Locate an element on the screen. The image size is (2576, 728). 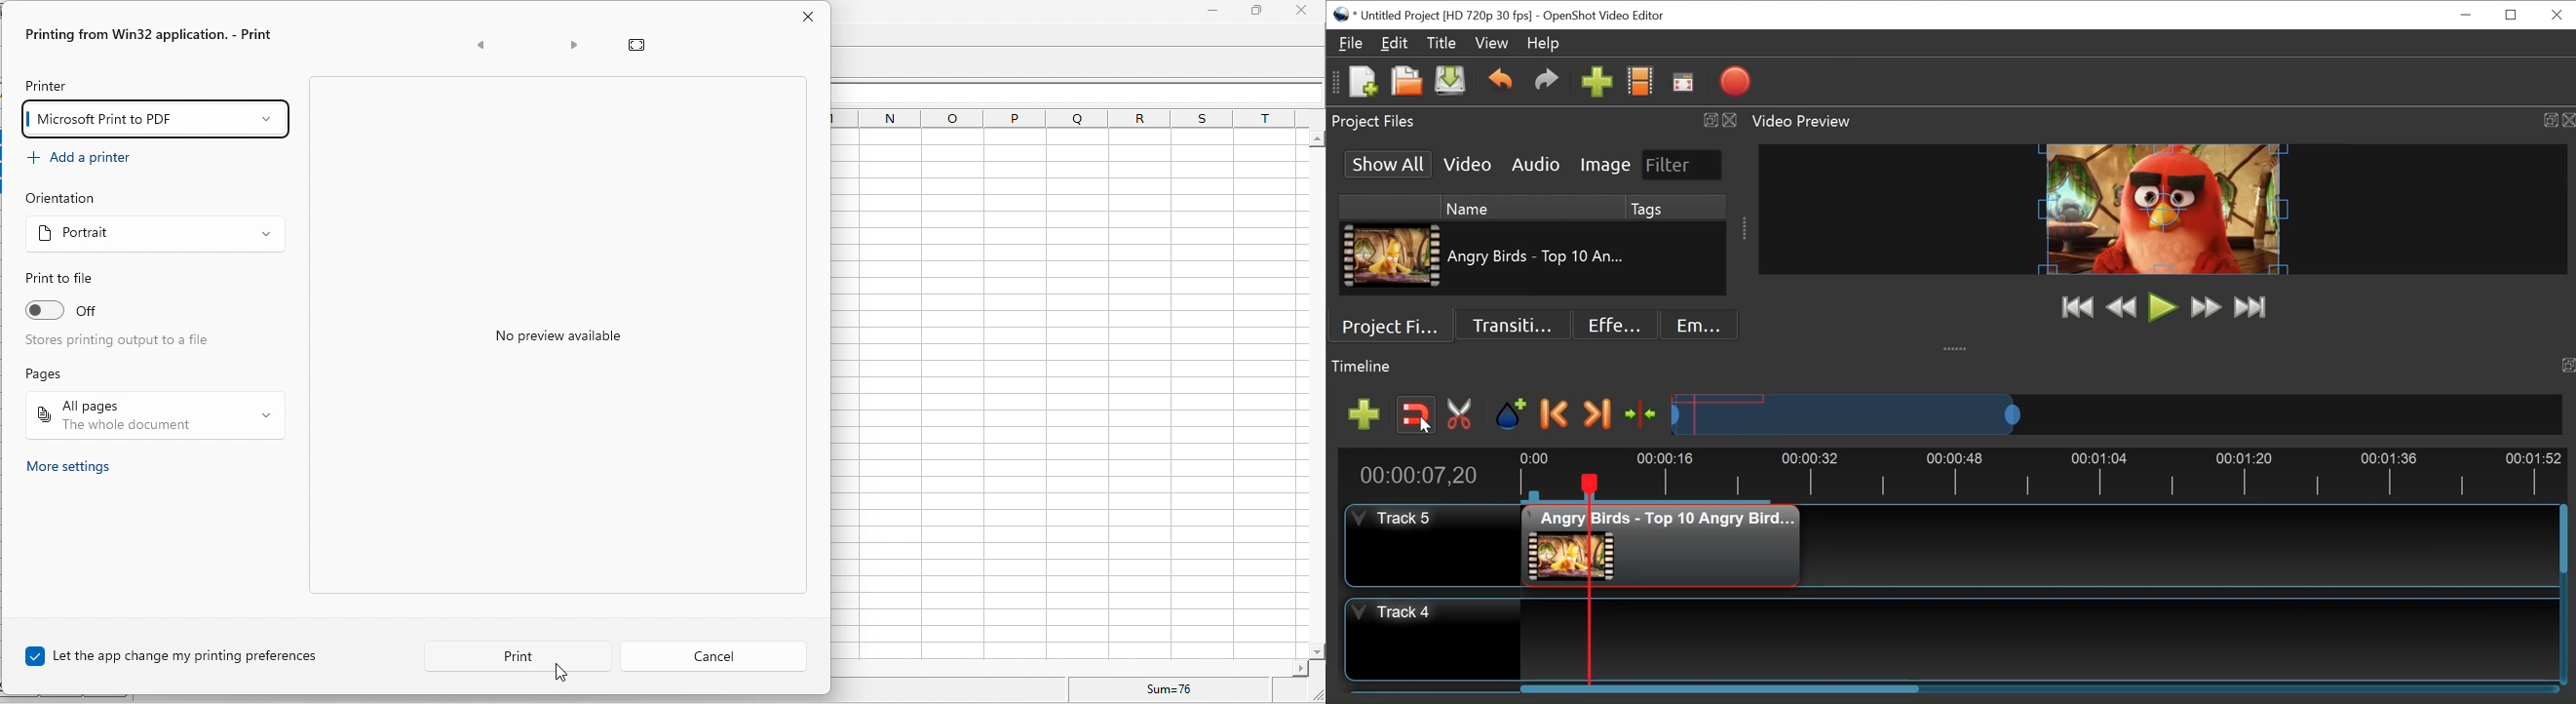
Microsoft print to PDF is located at coordinates (159, 120).